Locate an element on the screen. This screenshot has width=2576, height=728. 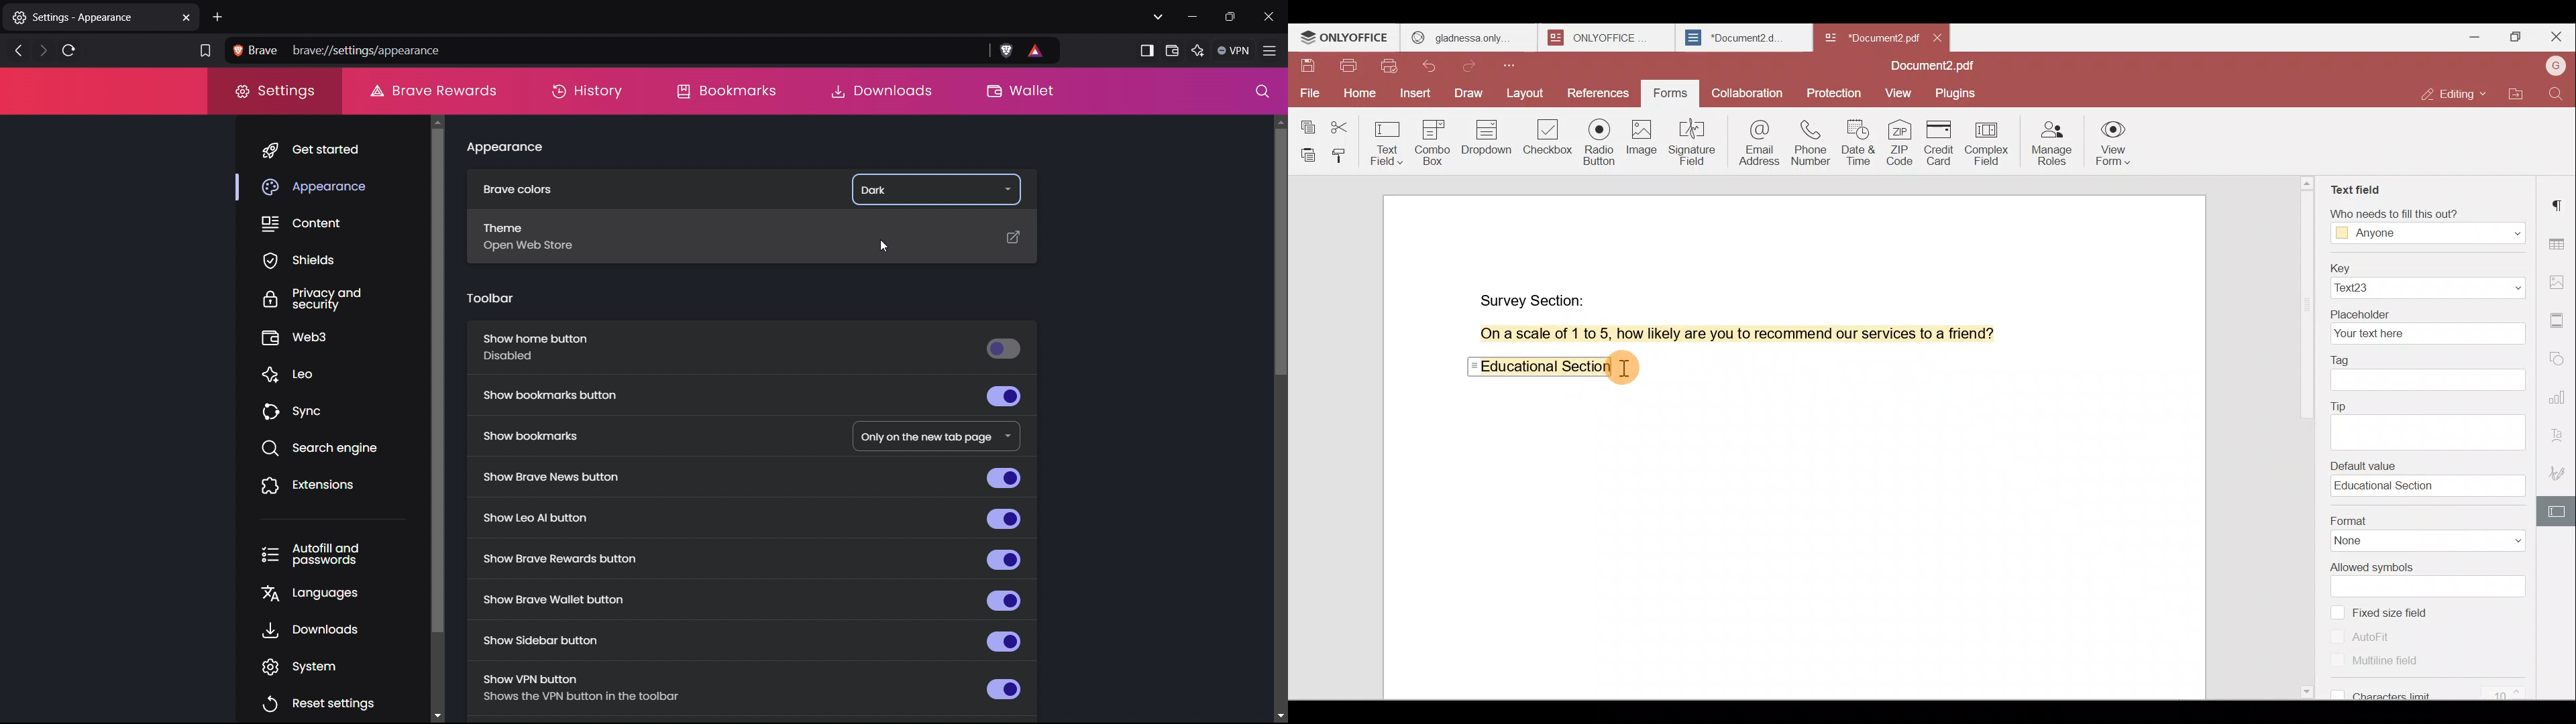
View is located at coordinates (1898, 94).